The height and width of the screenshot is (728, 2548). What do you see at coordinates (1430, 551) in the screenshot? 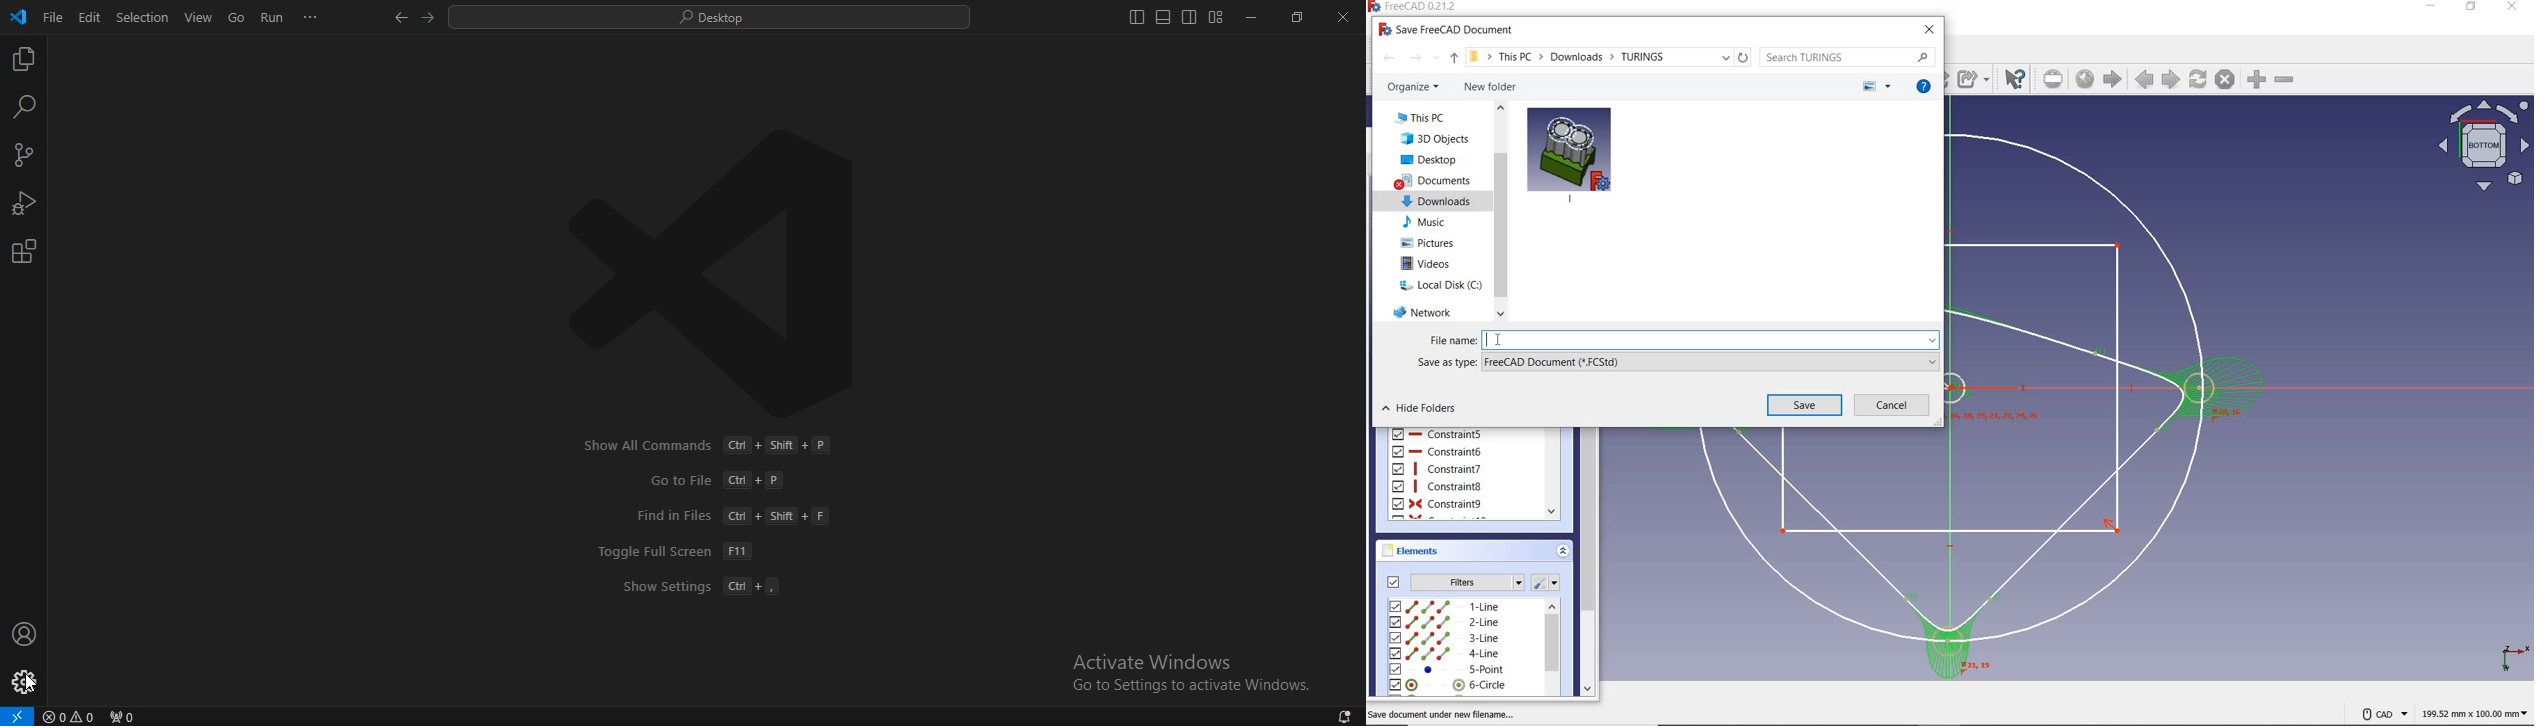
I see `elements` at bounding box center [1430, 551].